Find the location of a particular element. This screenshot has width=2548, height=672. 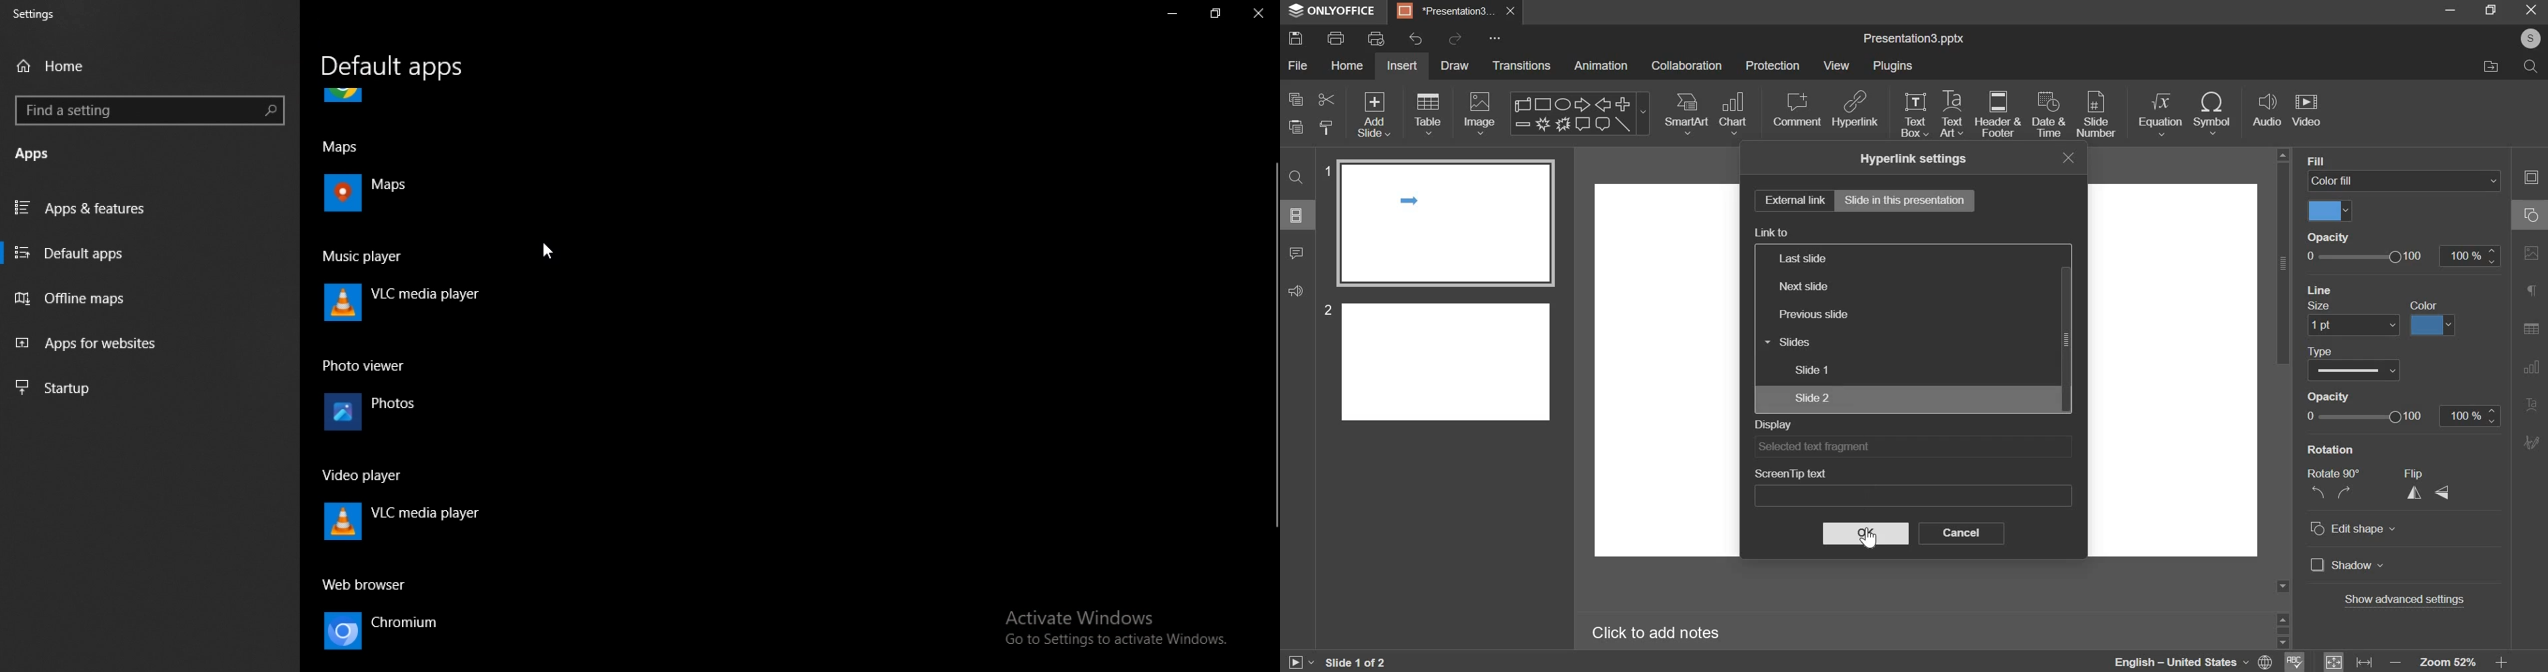

select line type is located at coordinates (2354, 370).